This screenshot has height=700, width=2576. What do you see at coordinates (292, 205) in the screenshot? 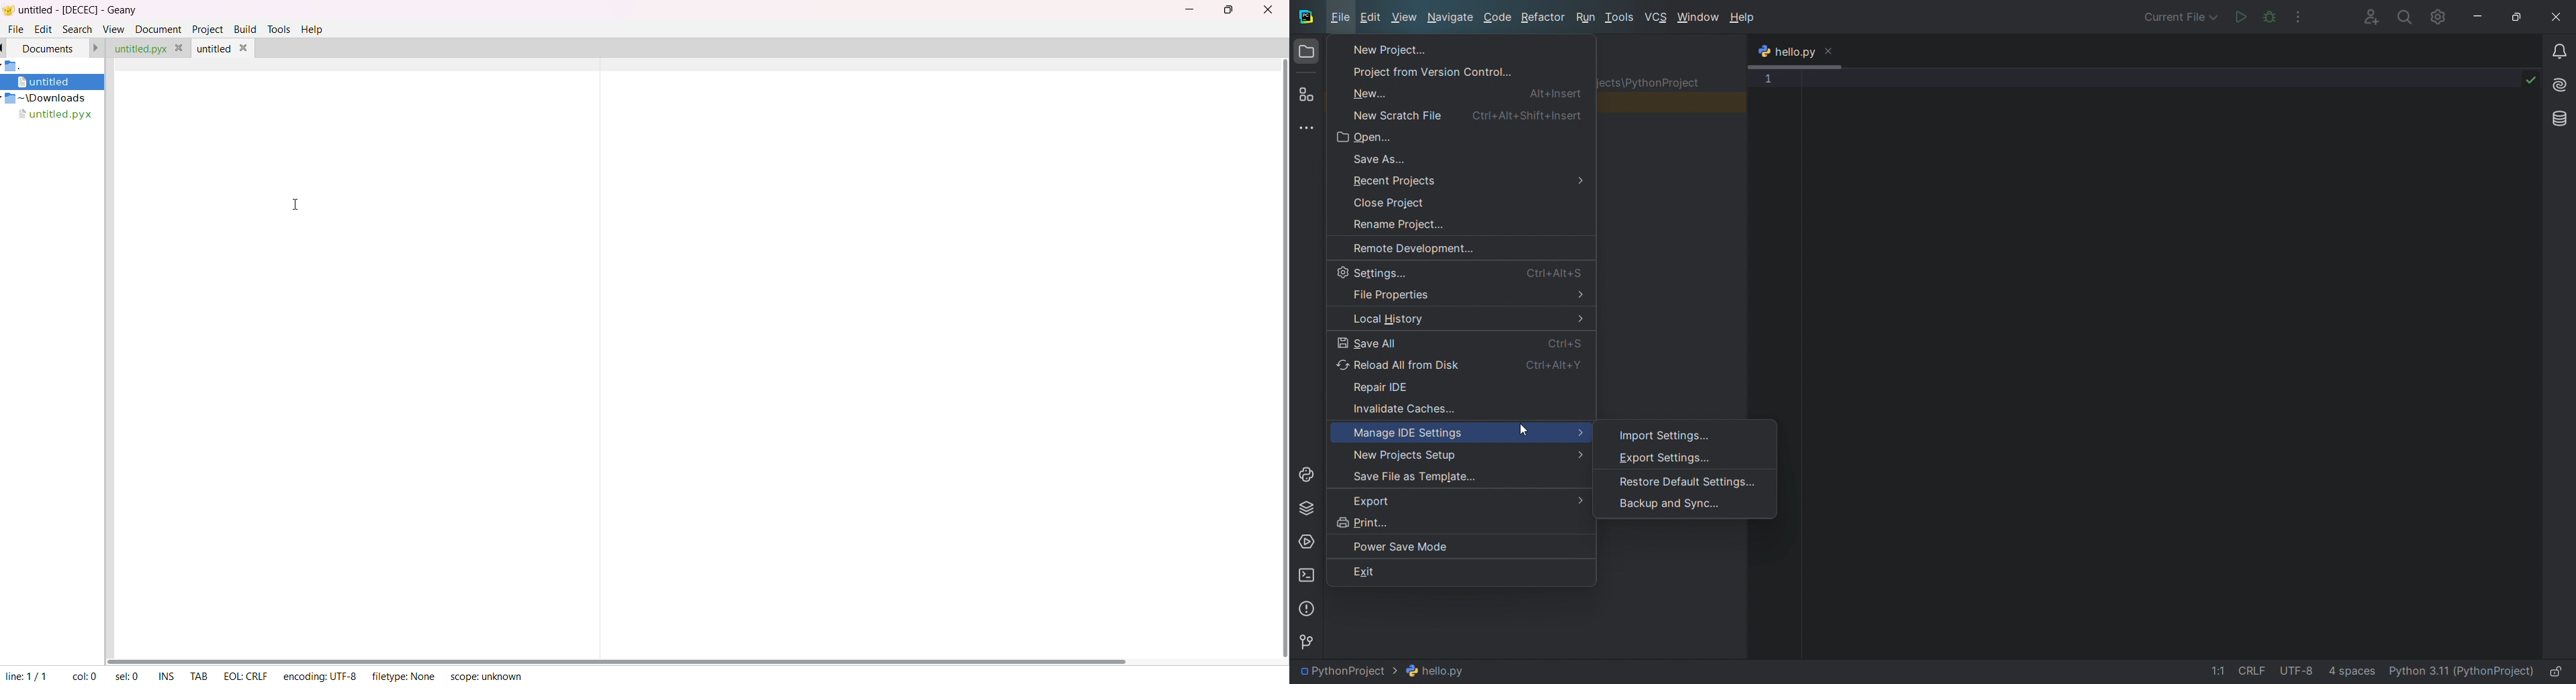
I see `cursor` at bounding box center [292, 205].